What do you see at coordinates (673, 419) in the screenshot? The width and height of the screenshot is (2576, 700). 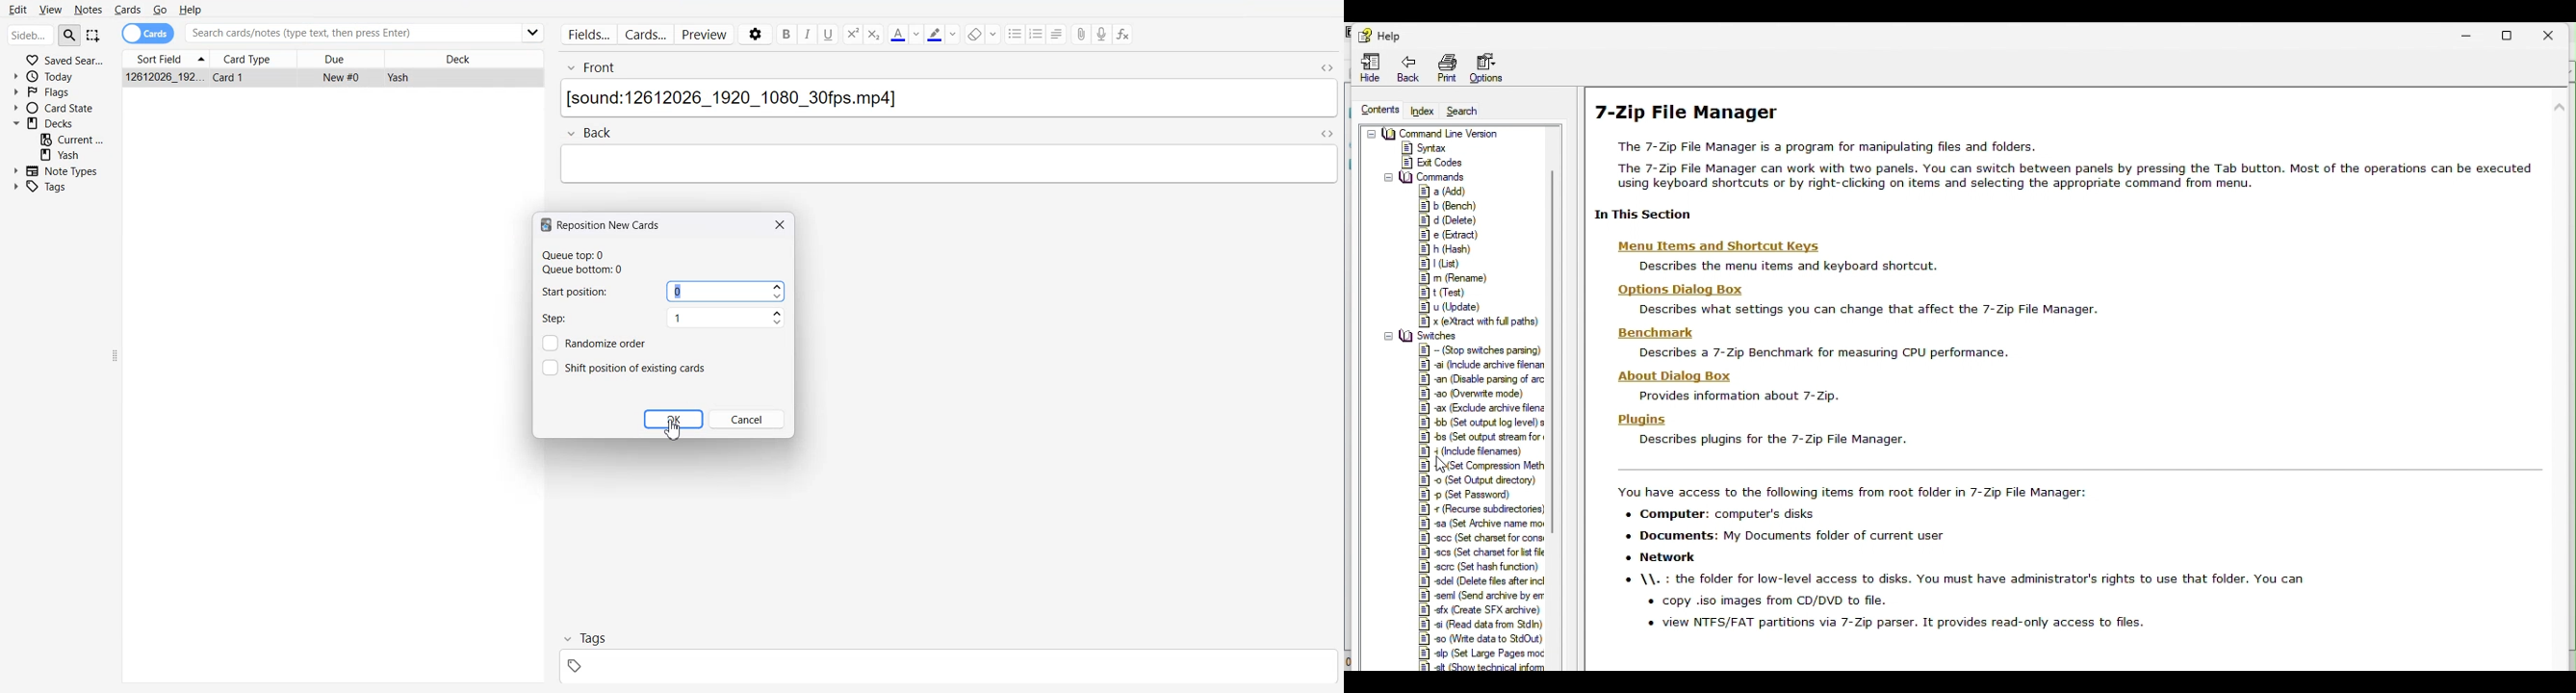 I see `OK` at bounding box center [673, 419].